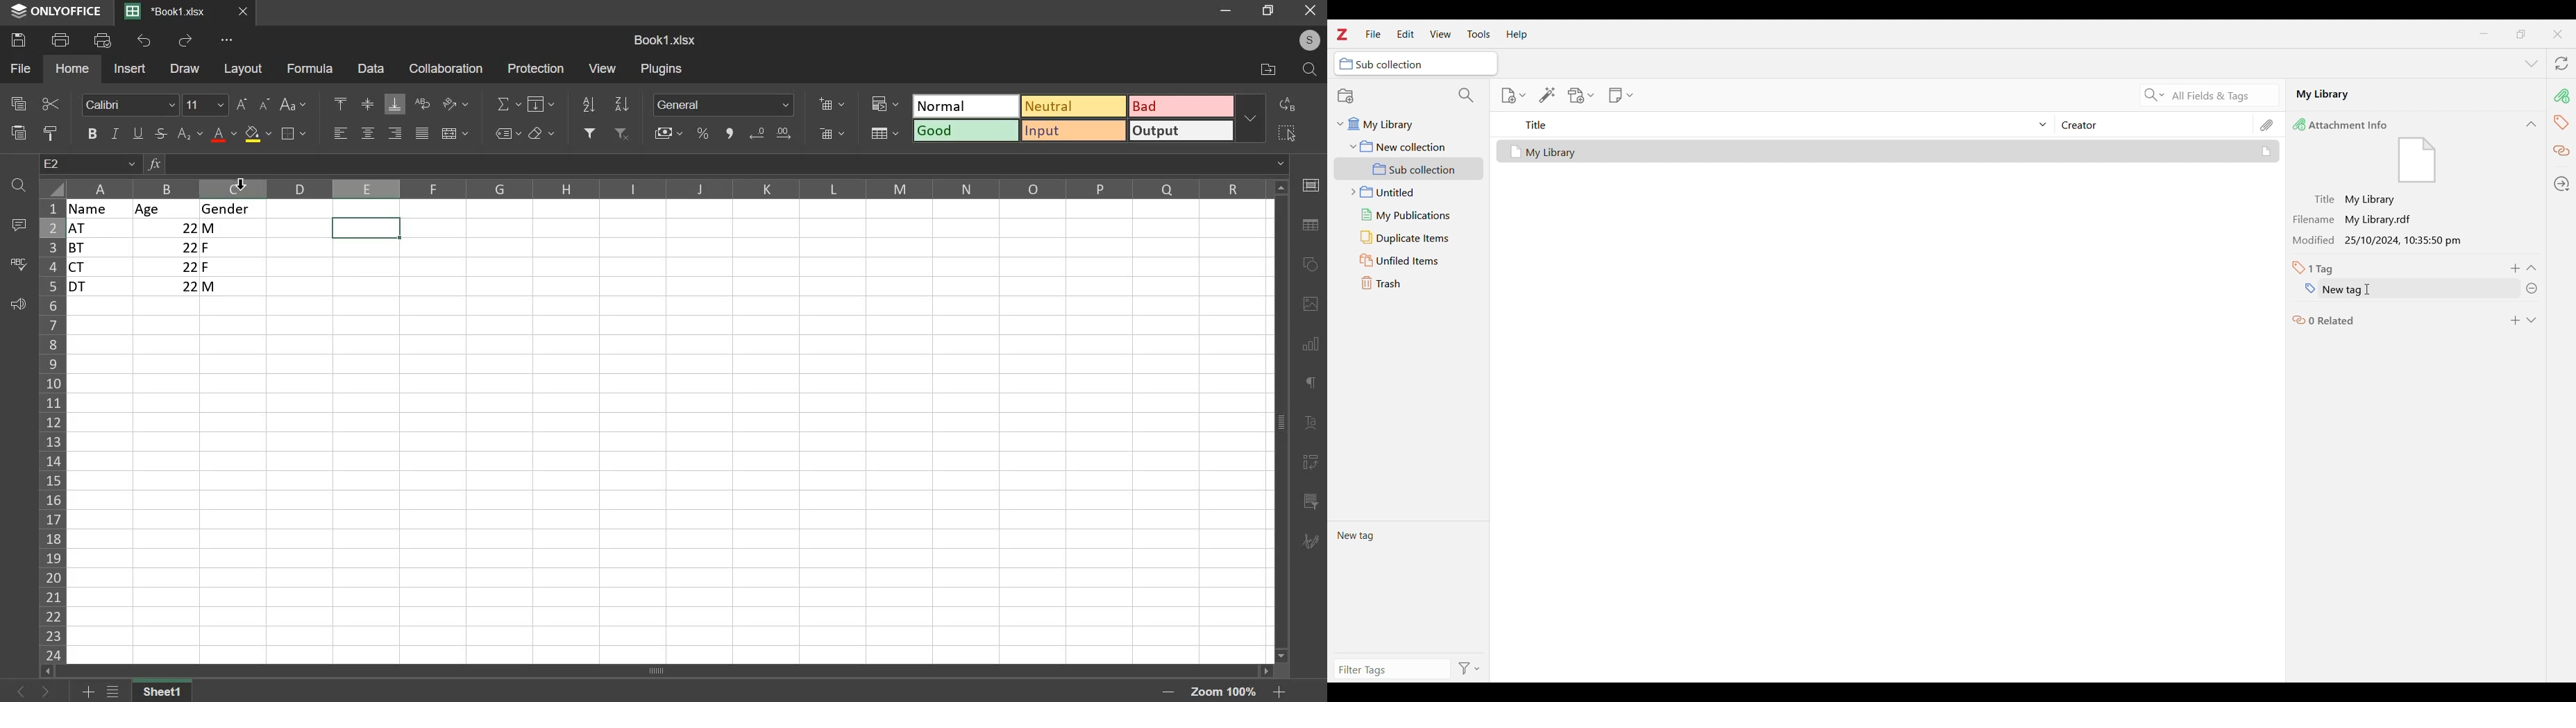 The image size is (2576, 728). Describe the element at coordinates (510, 103) in the screenshot. I see `sum` at that location.